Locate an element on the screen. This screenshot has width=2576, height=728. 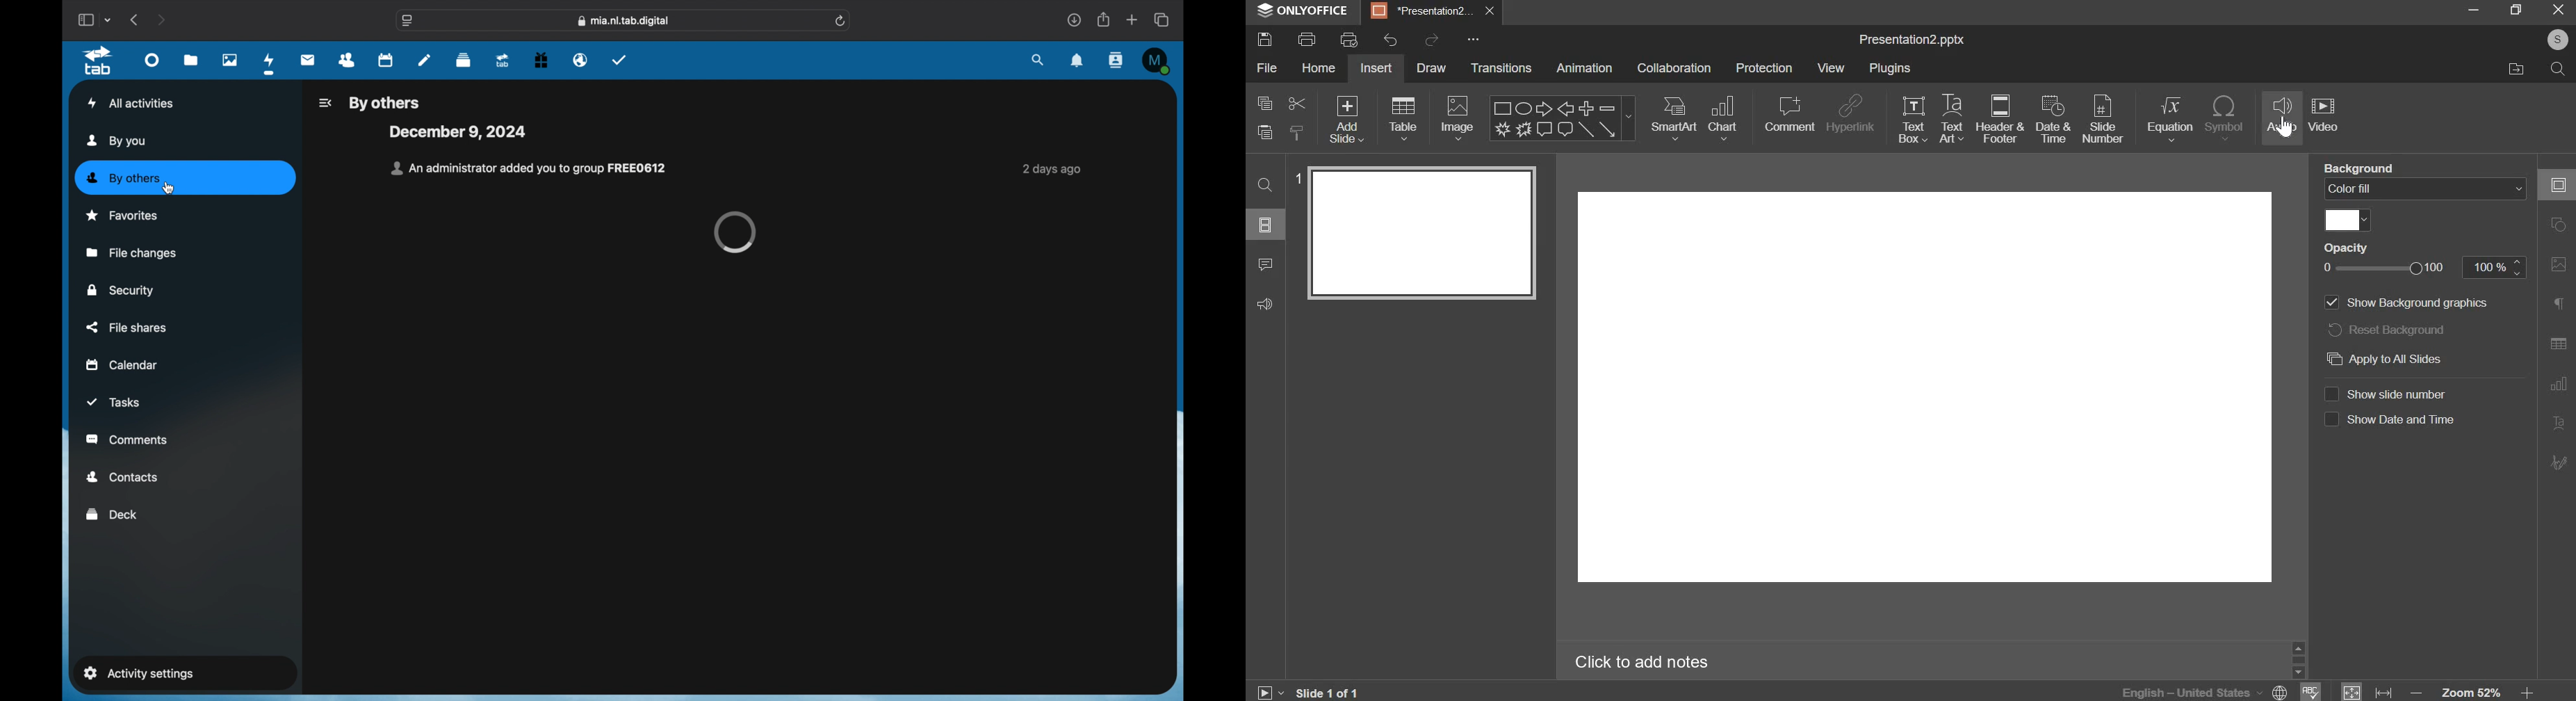
text art settings is located at coordinates (2557, 422).